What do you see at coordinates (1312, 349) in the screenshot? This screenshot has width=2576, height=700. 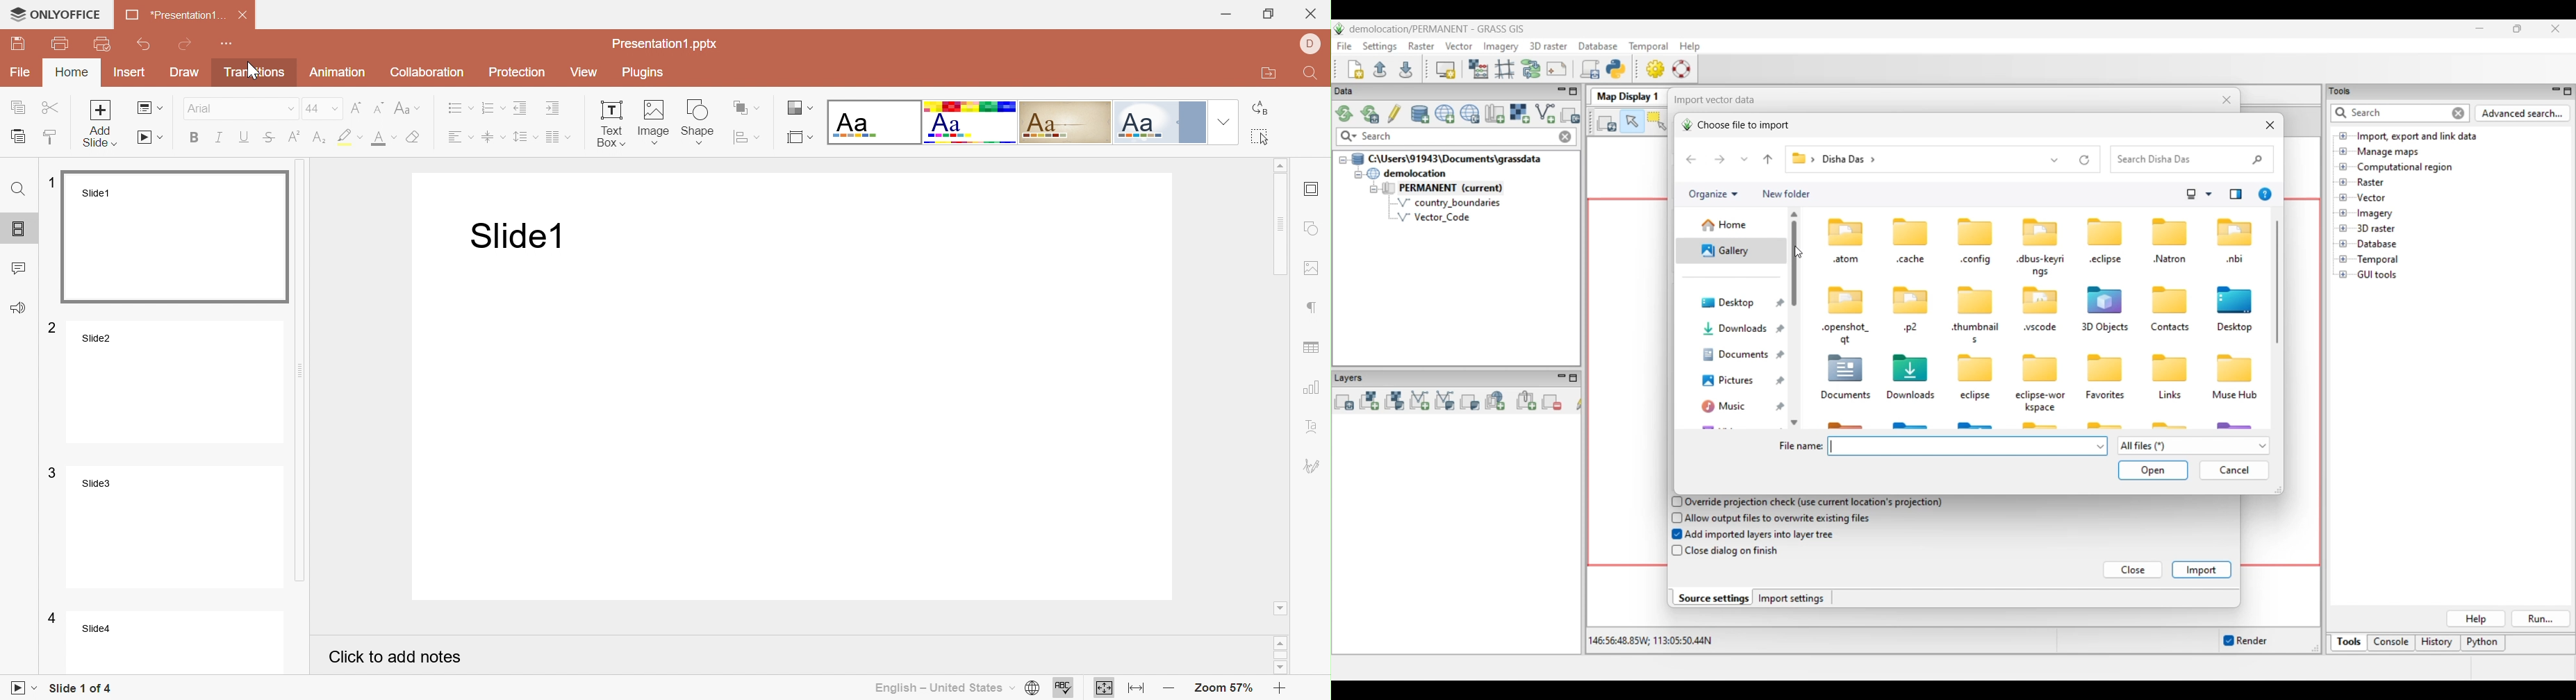 I see `Insert table` at bounding box center [1312, 349].